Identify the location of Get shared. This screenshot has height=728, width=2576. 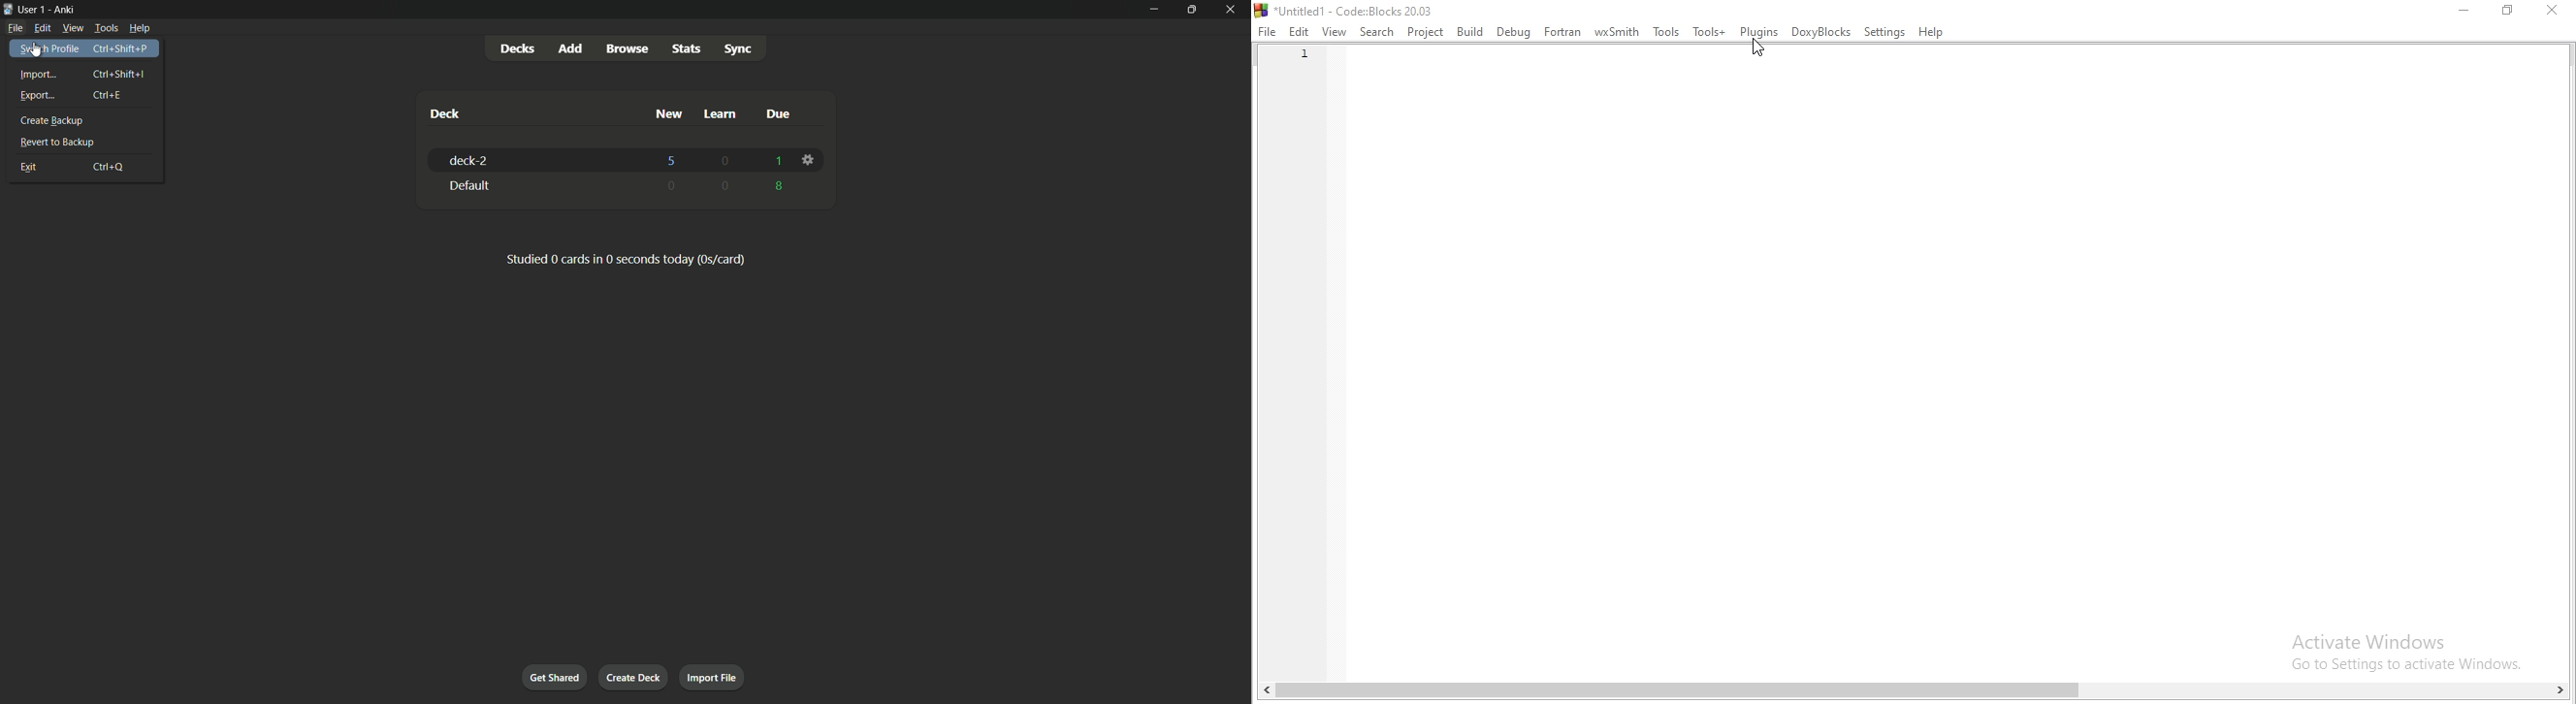
(553, 675).